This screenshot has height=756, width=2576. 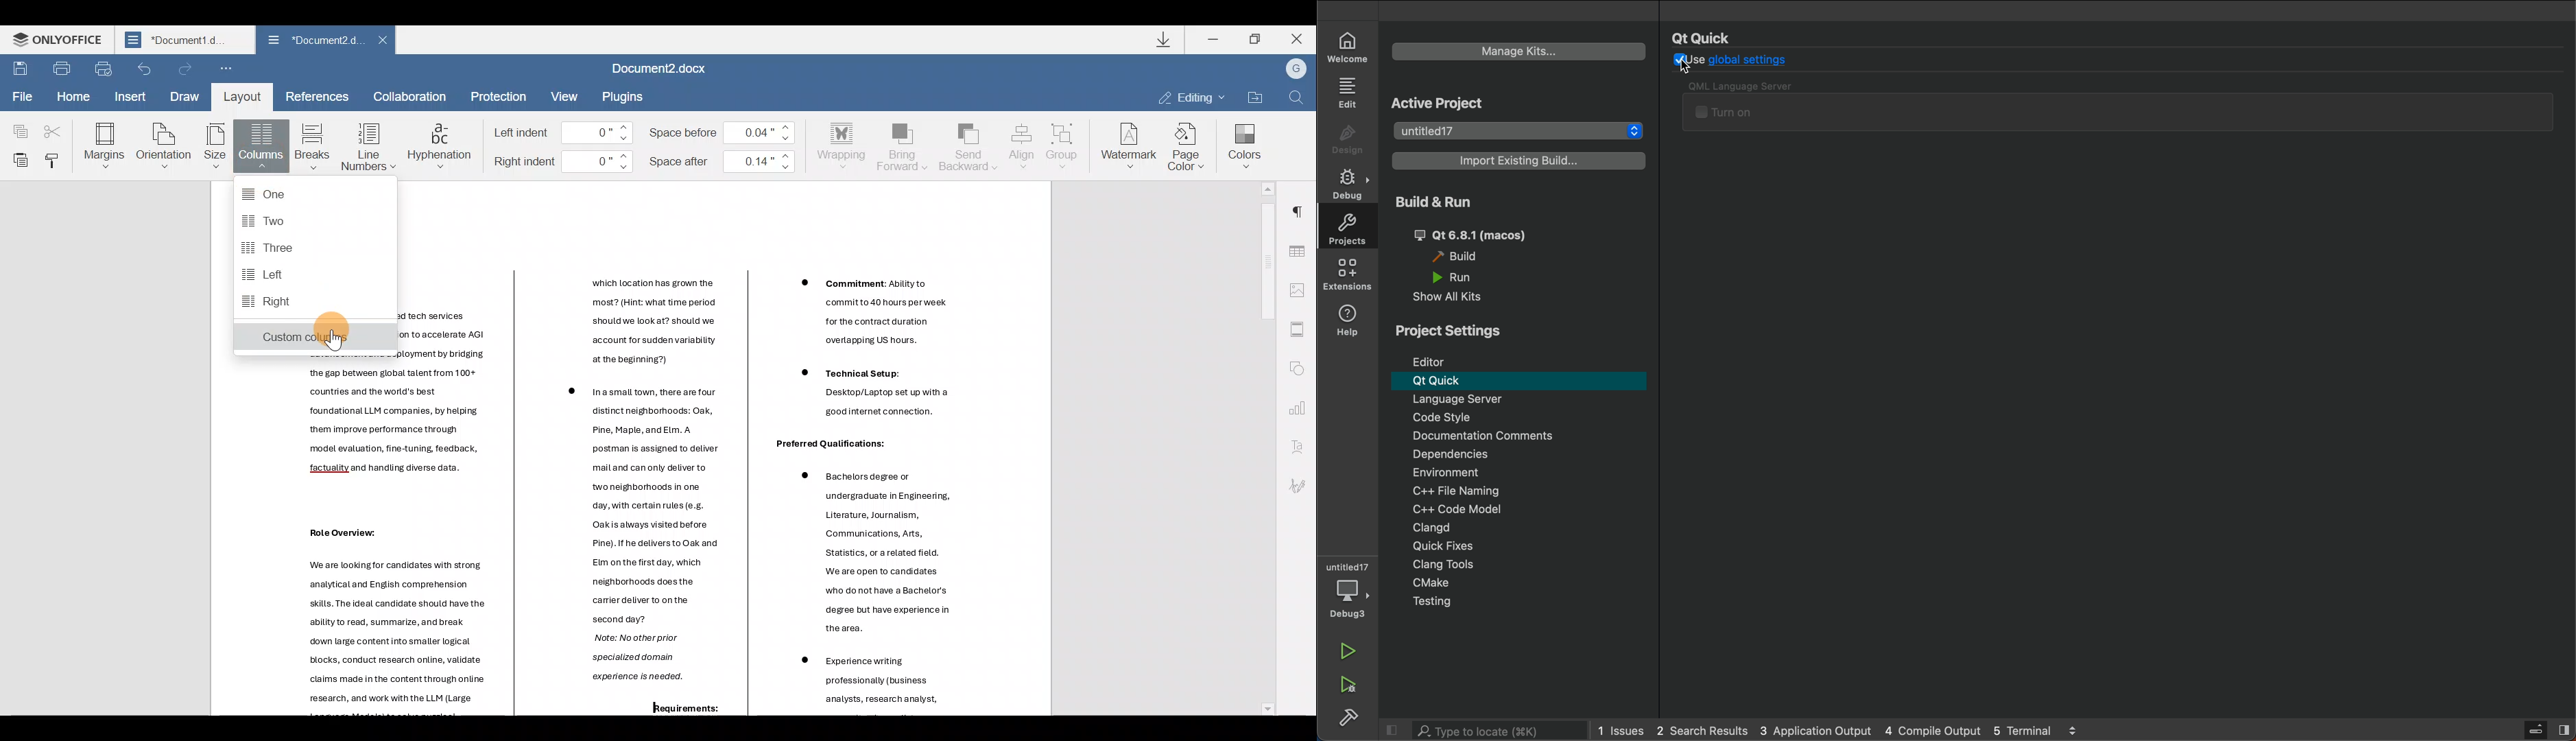 What do you see at coordinates (184, 43) in the screenshot?
I see `Document2.d` at bounding box center [184, 43].